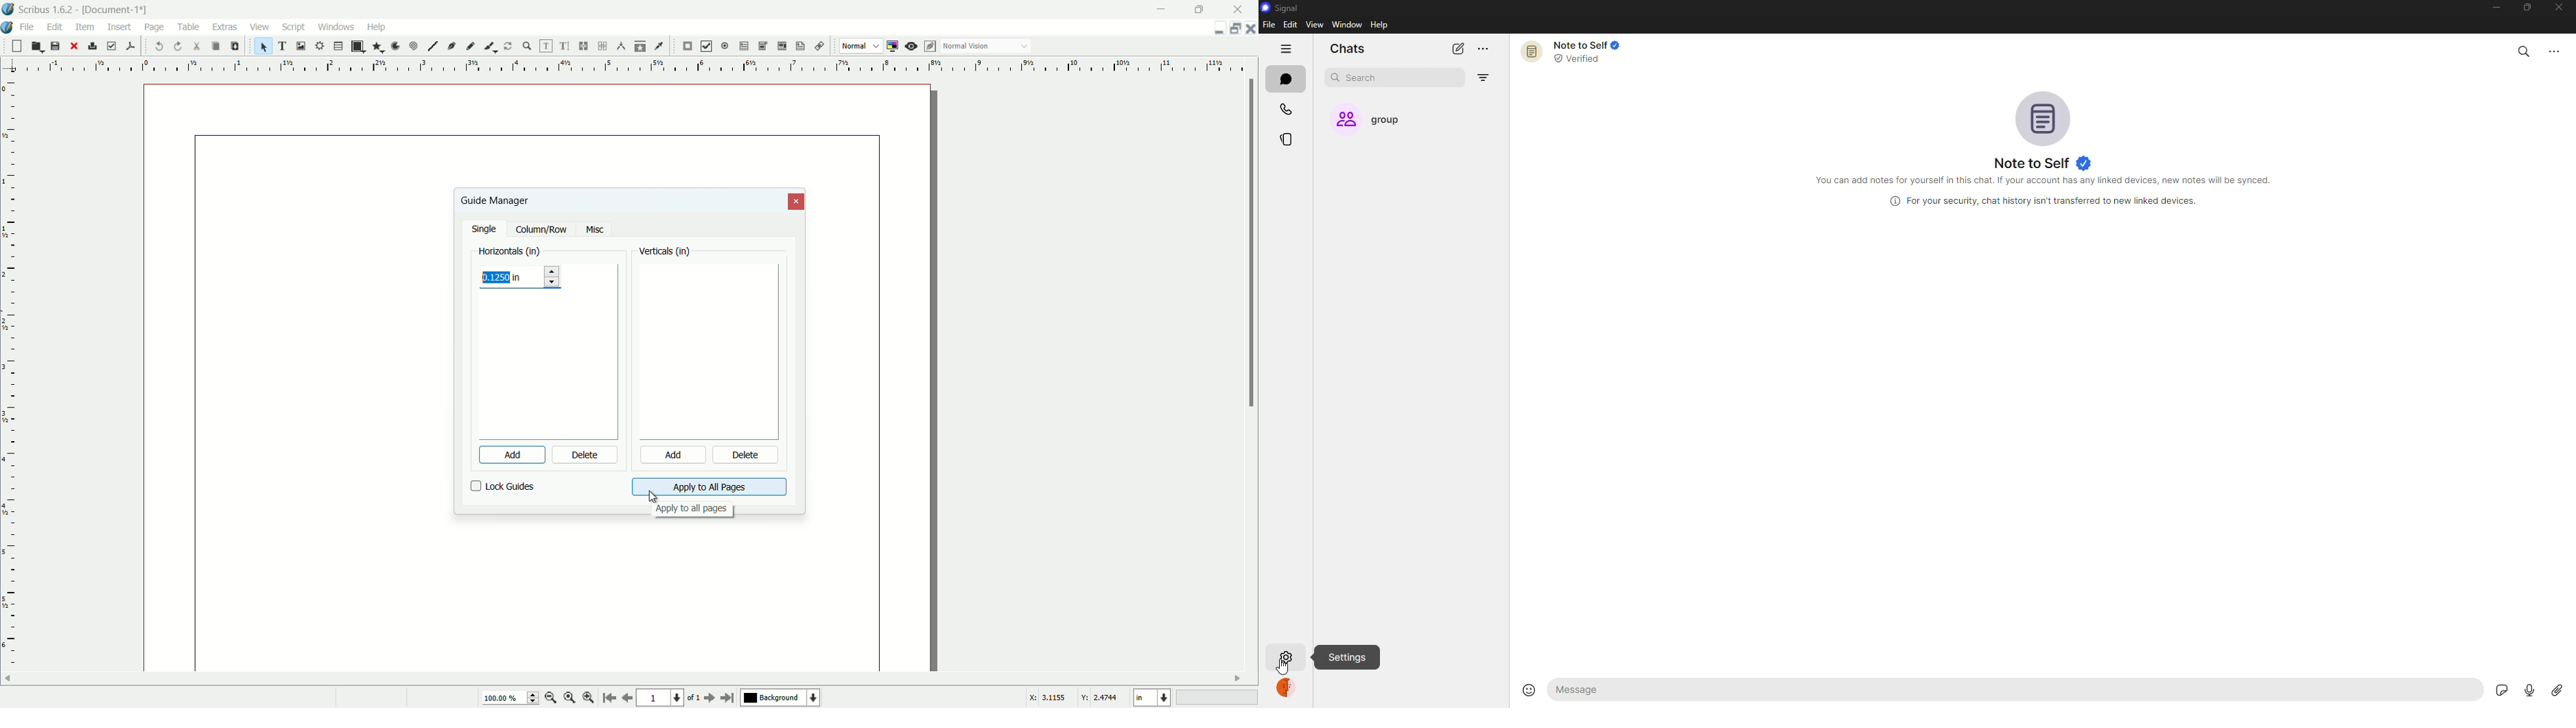  I want to click on add, so click(504, 455).